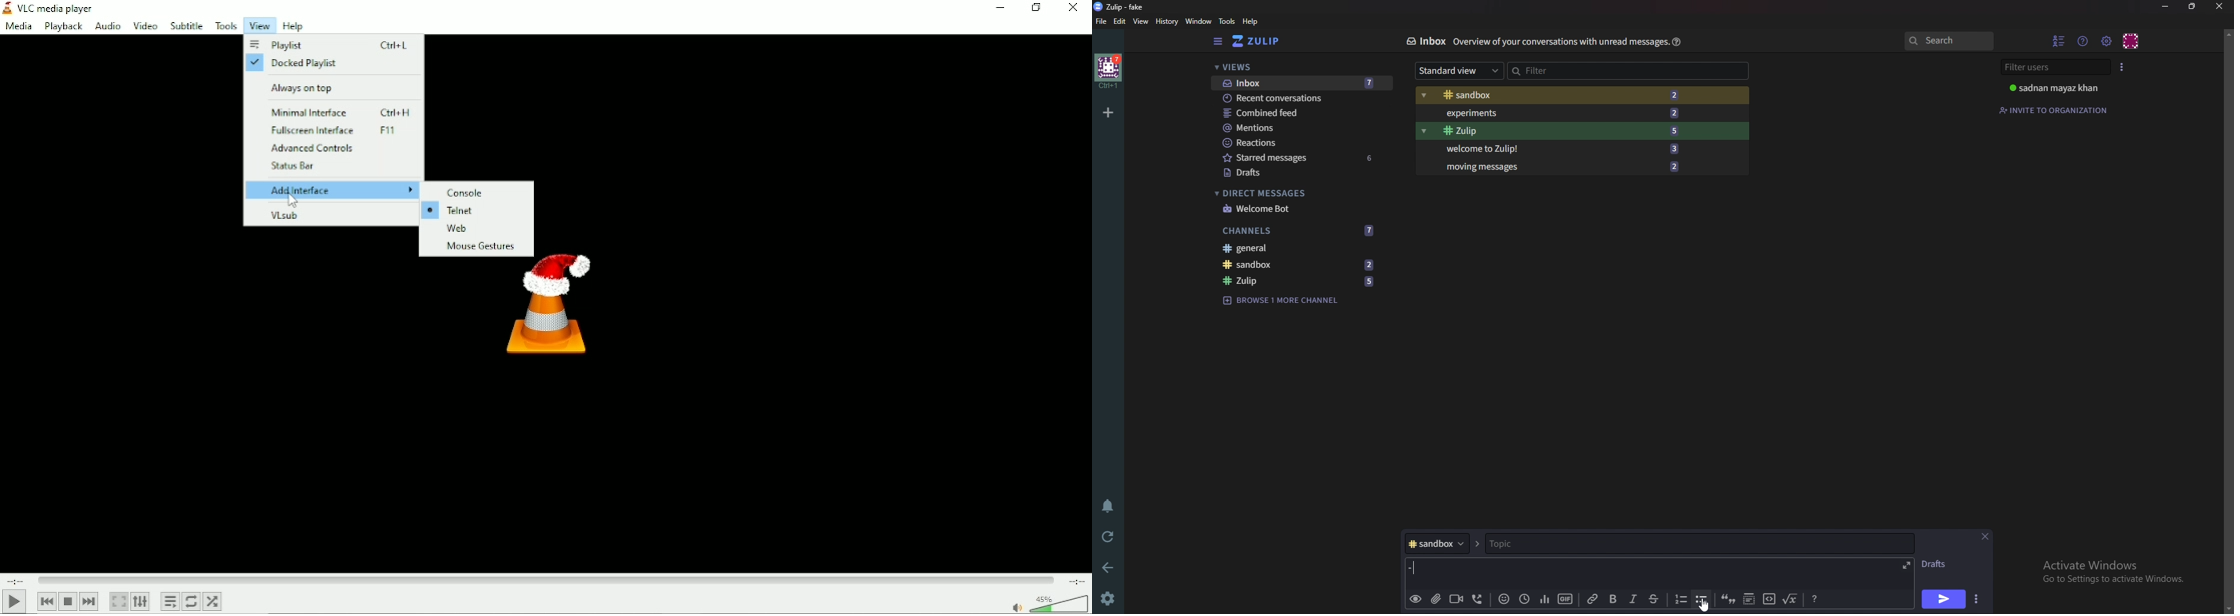 The image size is (2240, 616). Describe the element at coordinates (333, 190) in the screenshot. I see `Add interface` at that location.